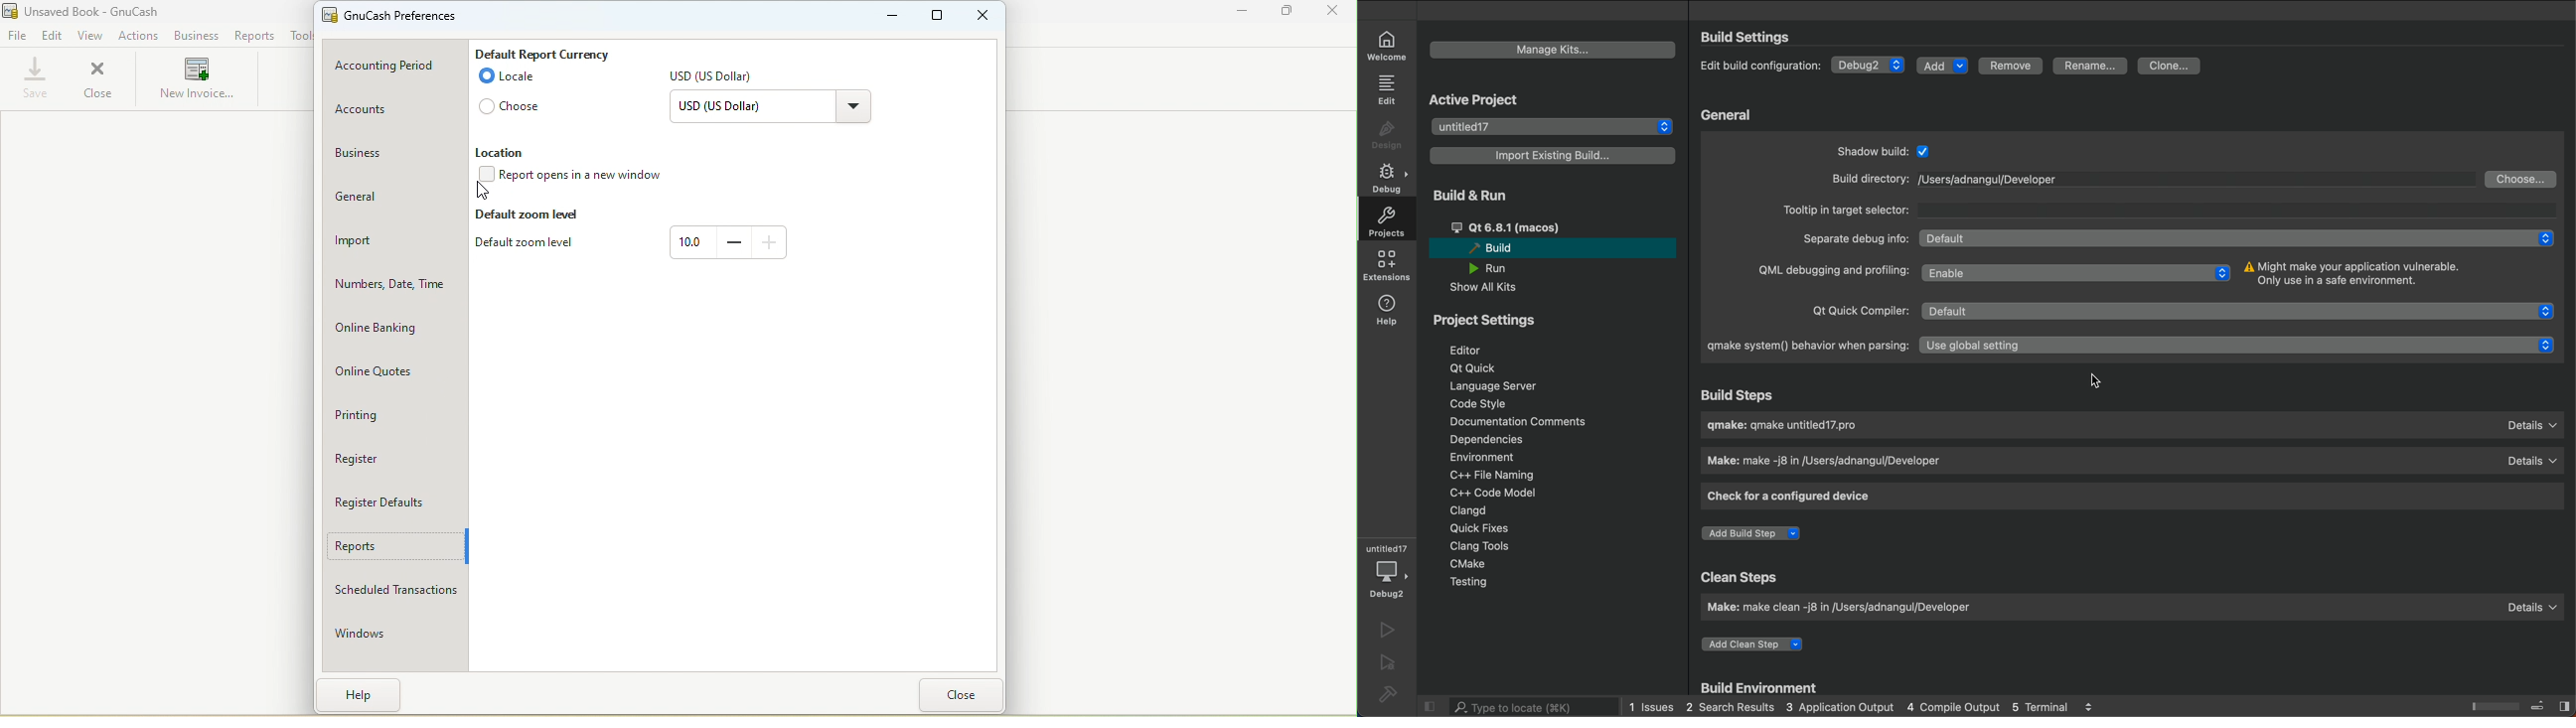 This screenshot has width=2576, height=728. I want to click on Increase, so click(770, 240).